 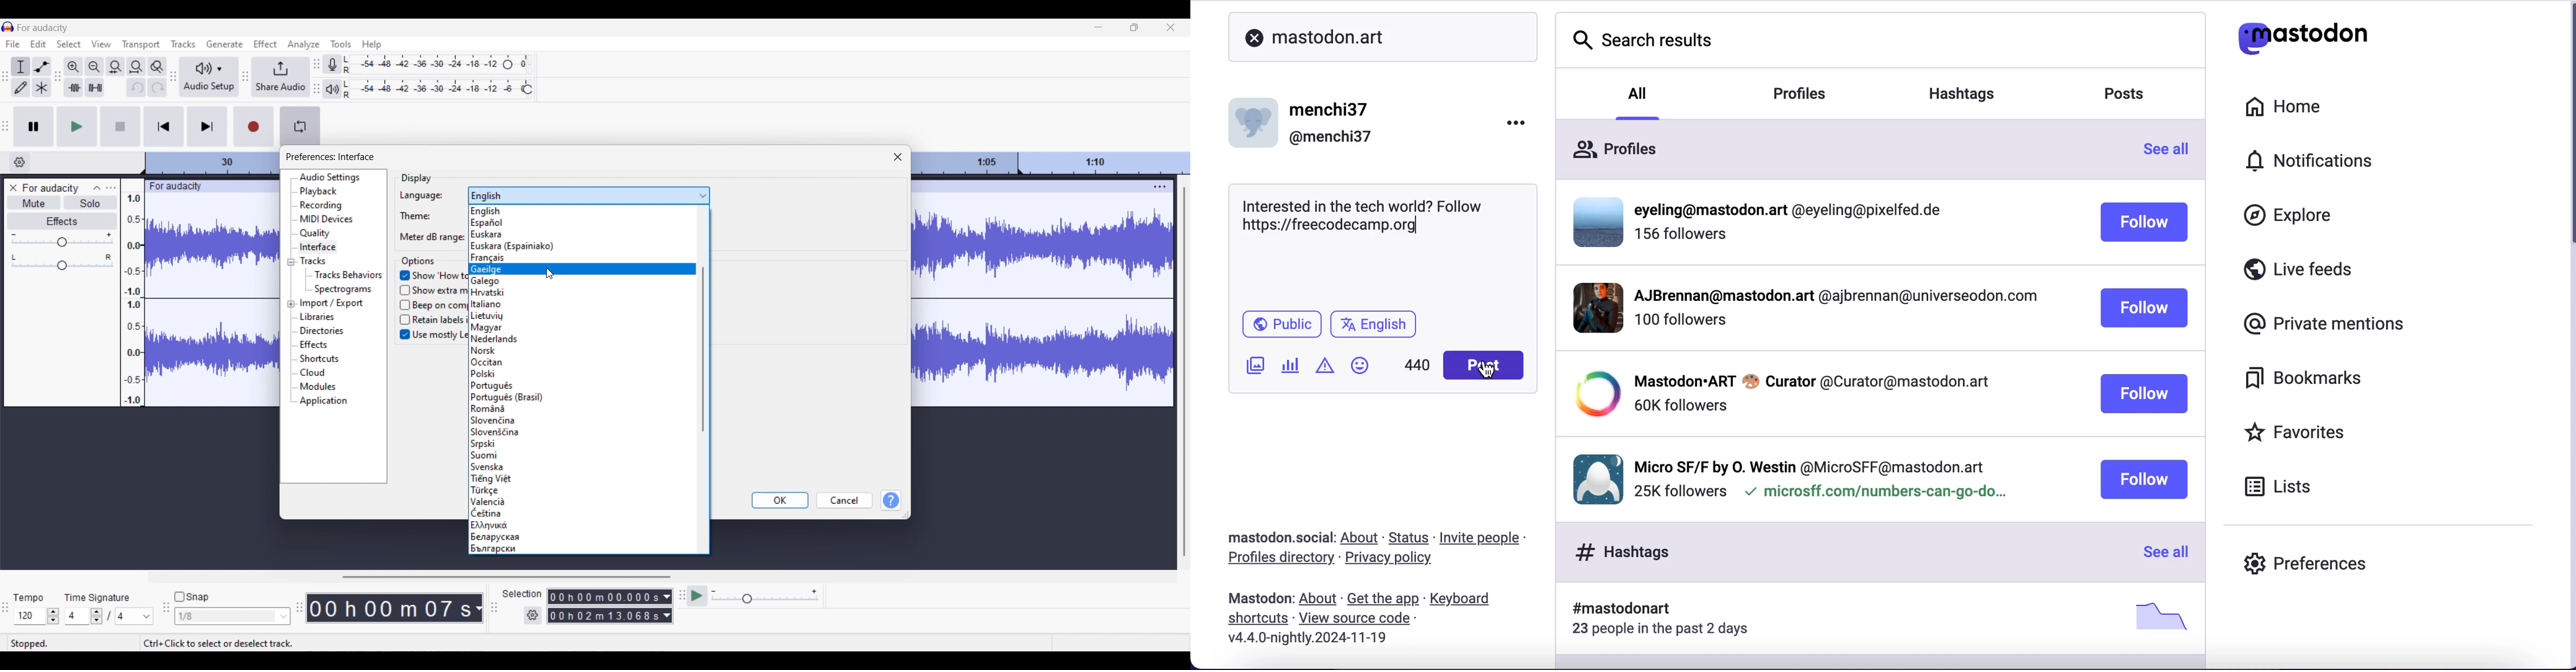 I want to click on Edit menu, so click(x=38, y=43).